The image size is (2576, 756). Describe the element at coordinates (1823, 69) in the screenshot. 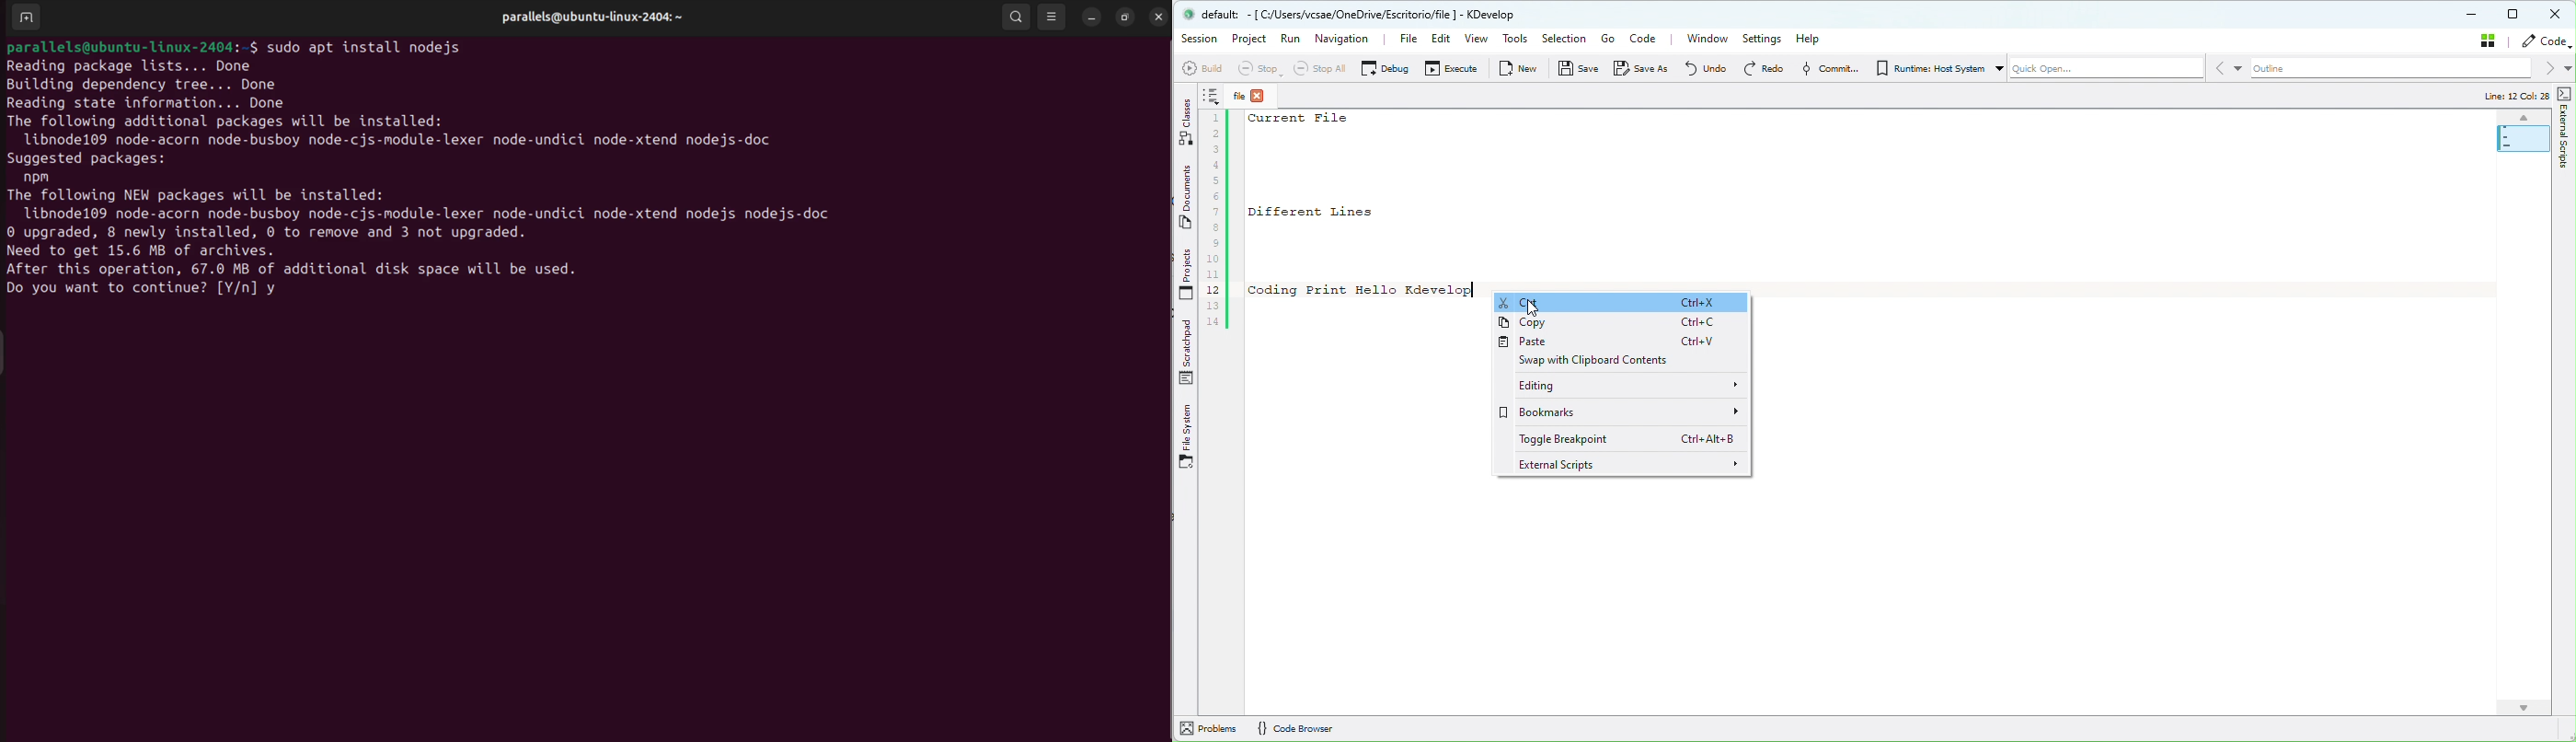

I see `Commit` at that location.